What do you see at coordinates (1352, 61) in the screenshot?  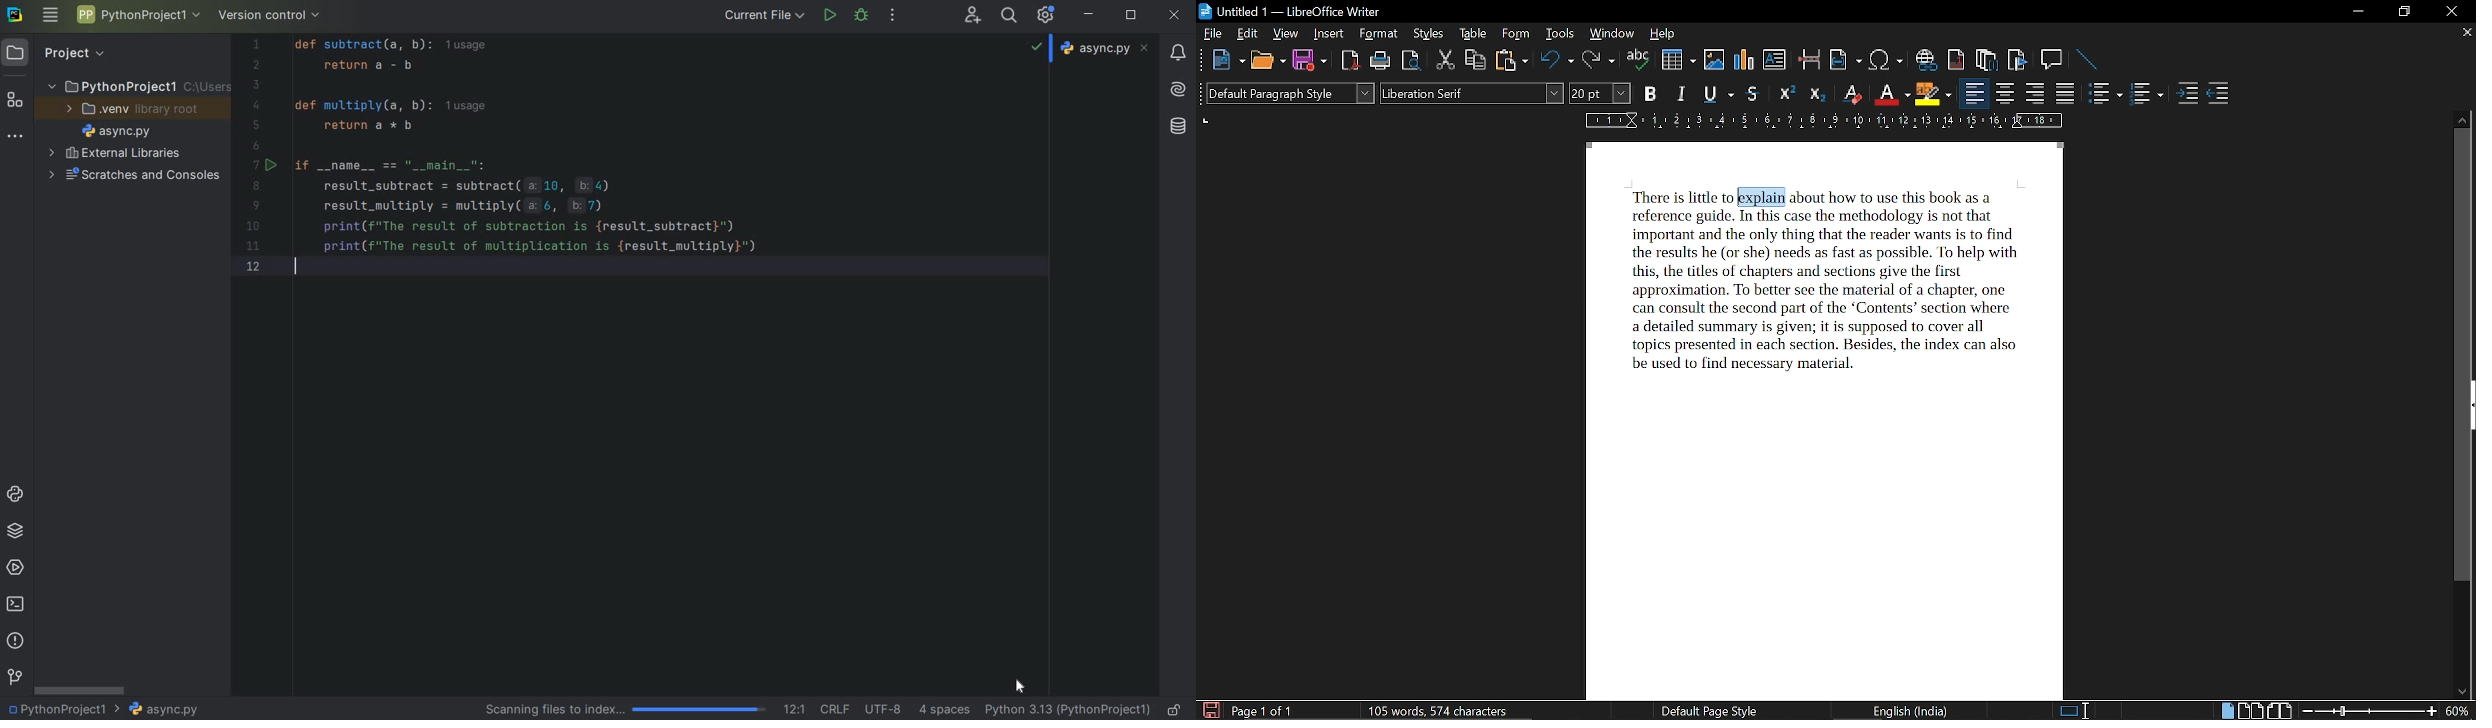 I see `export as pdf` at bounding box center [1352, 61].